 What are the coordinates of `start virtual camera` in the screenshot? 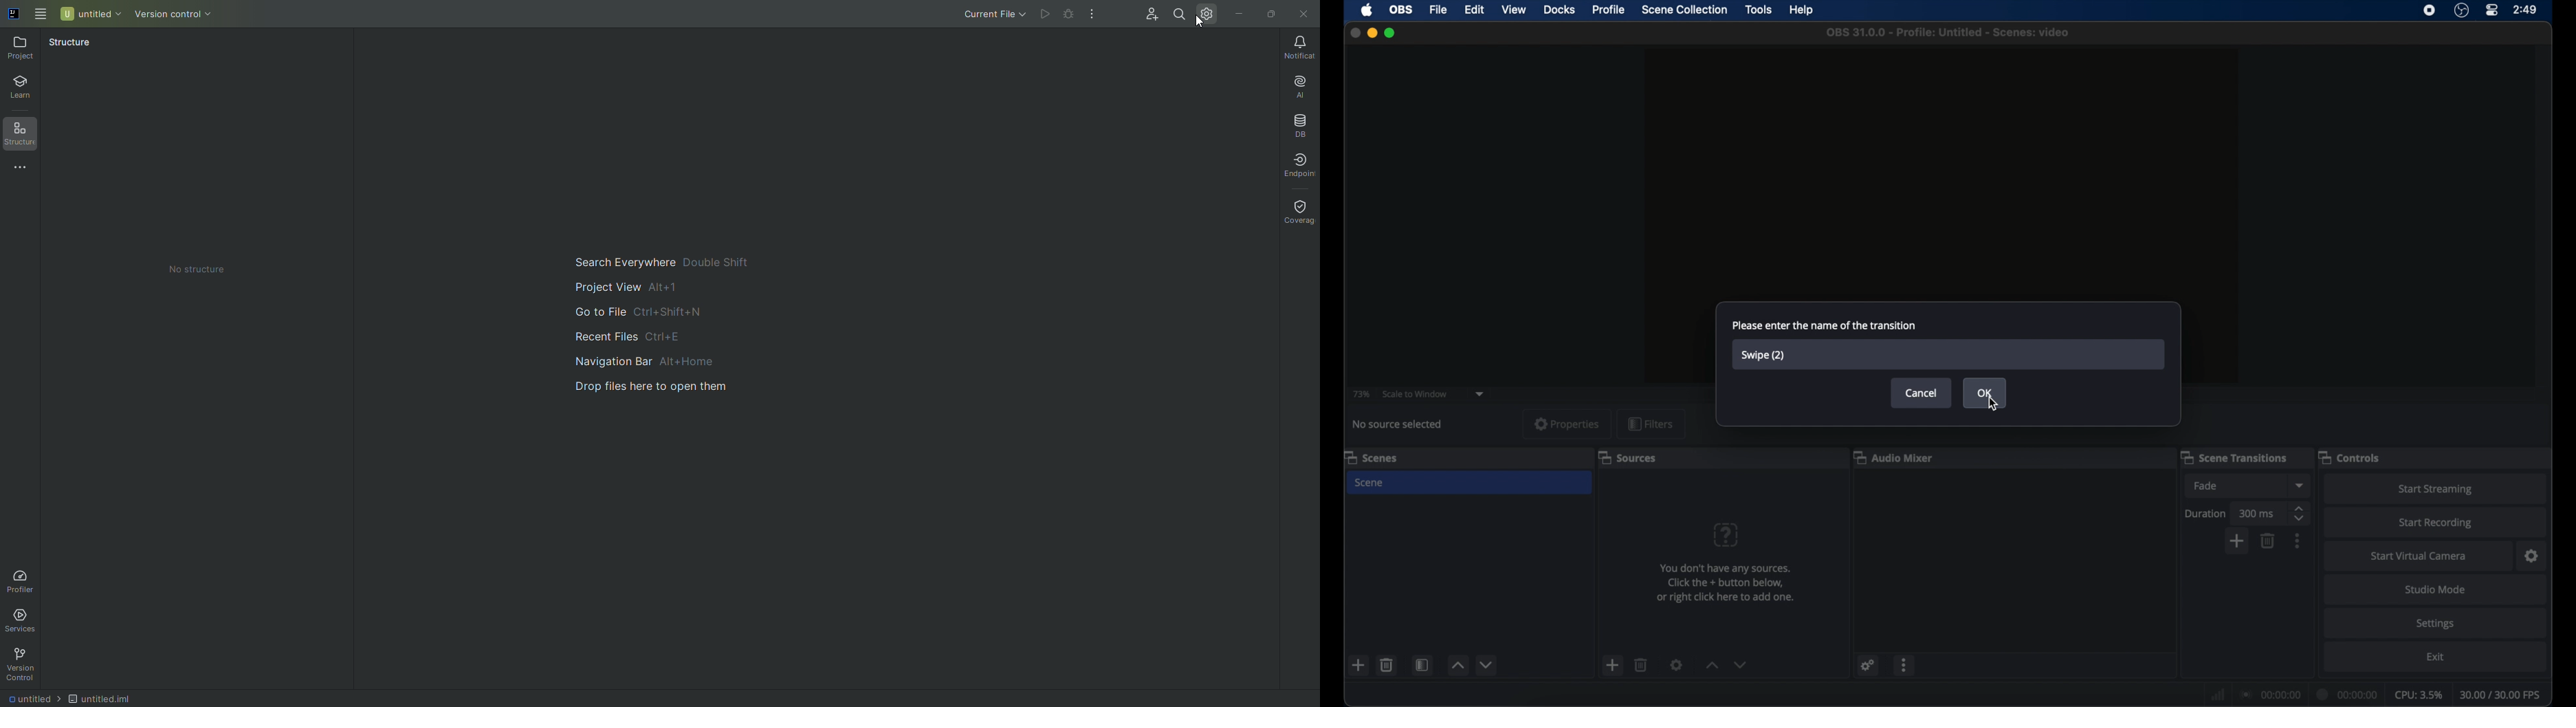 It's located at (2419, 556).